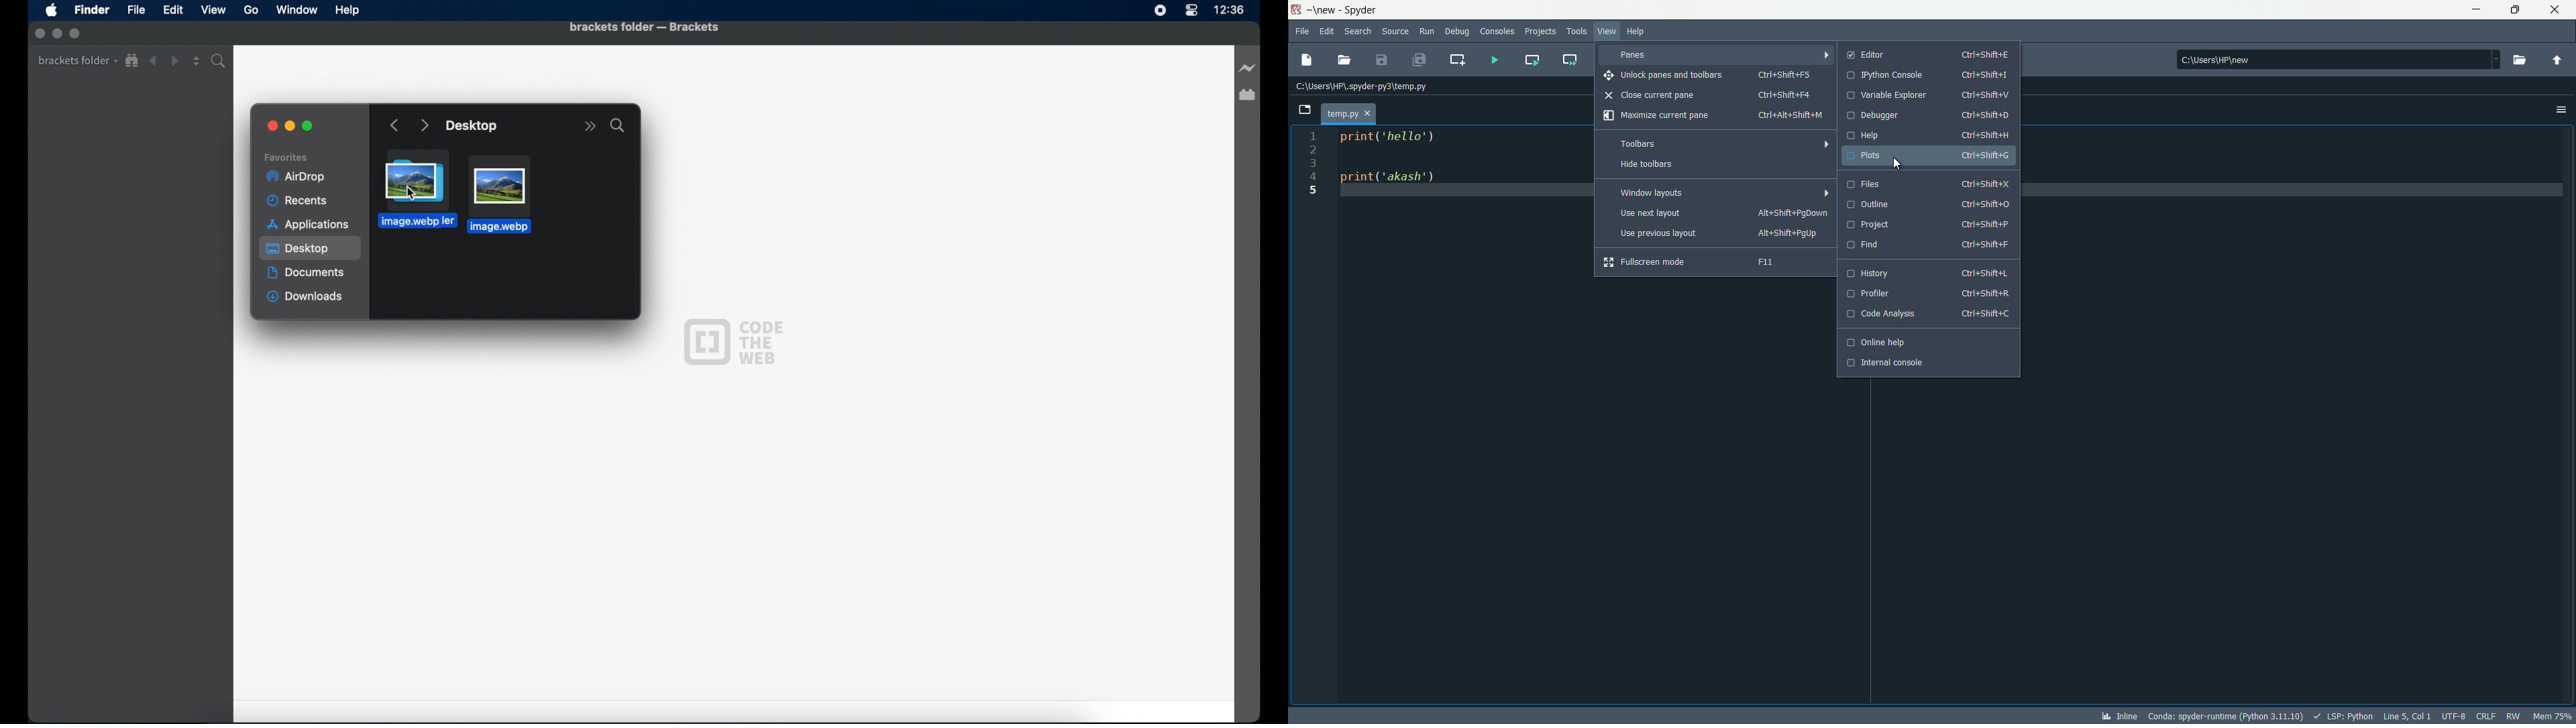  I want to click on help menu, so click(1634, 32).